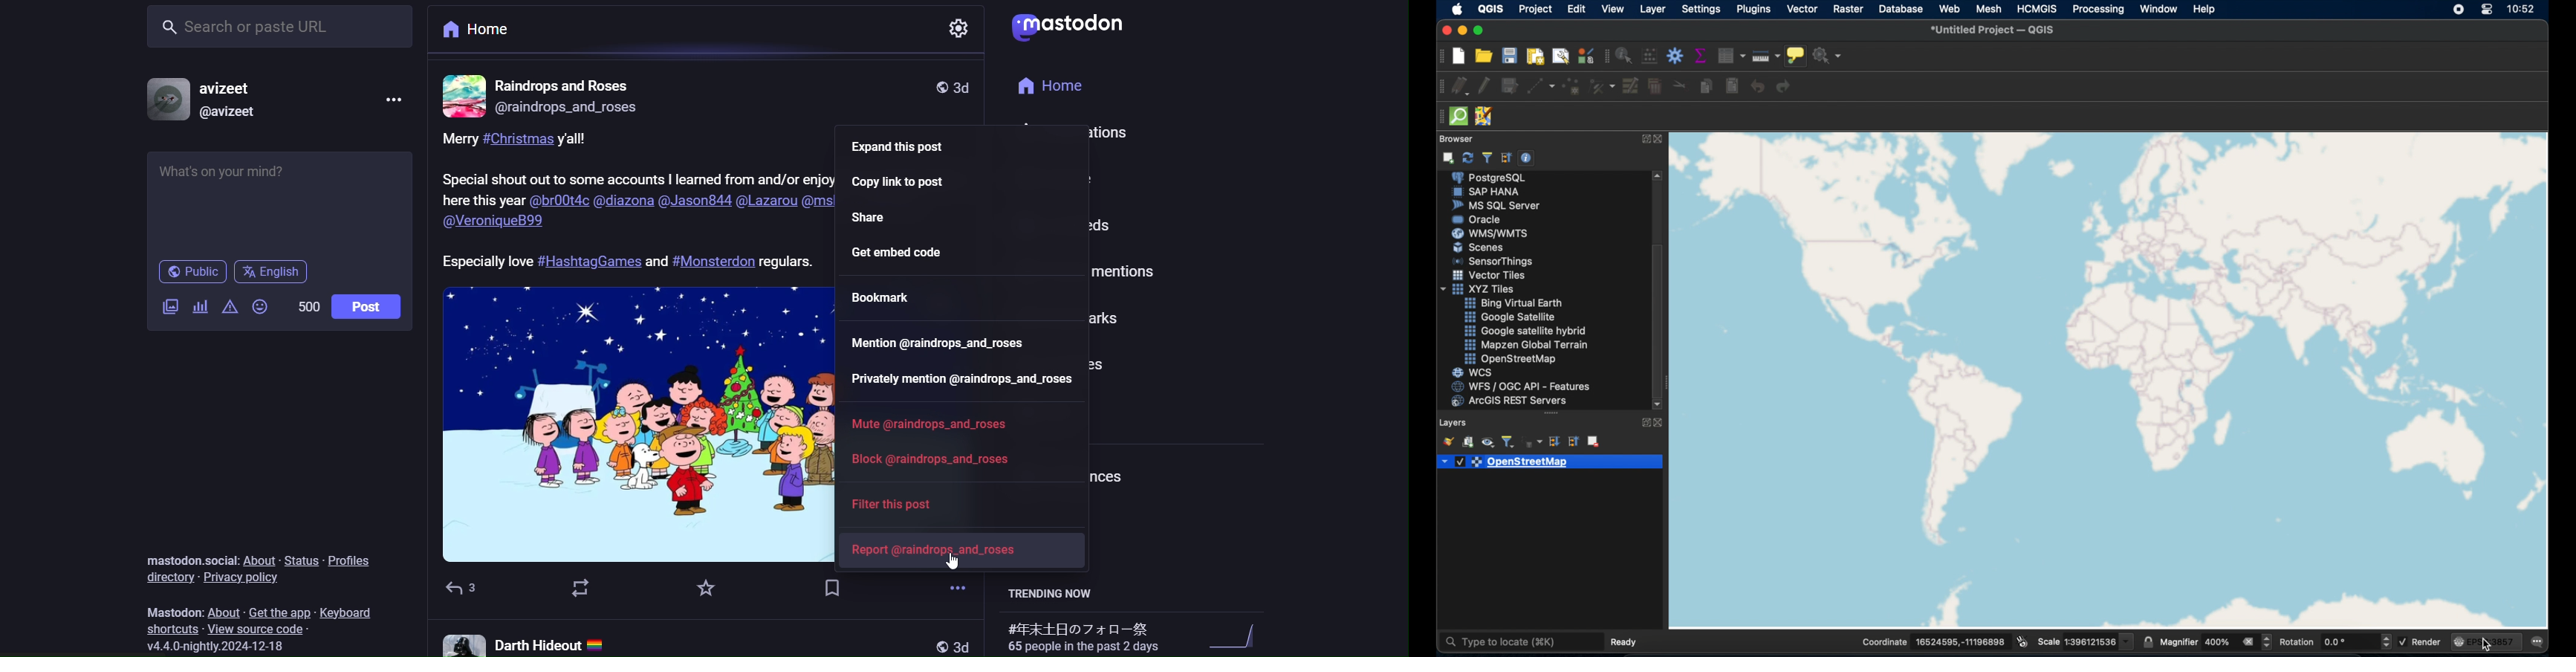  I want to click on cursor, so click(956, 562).